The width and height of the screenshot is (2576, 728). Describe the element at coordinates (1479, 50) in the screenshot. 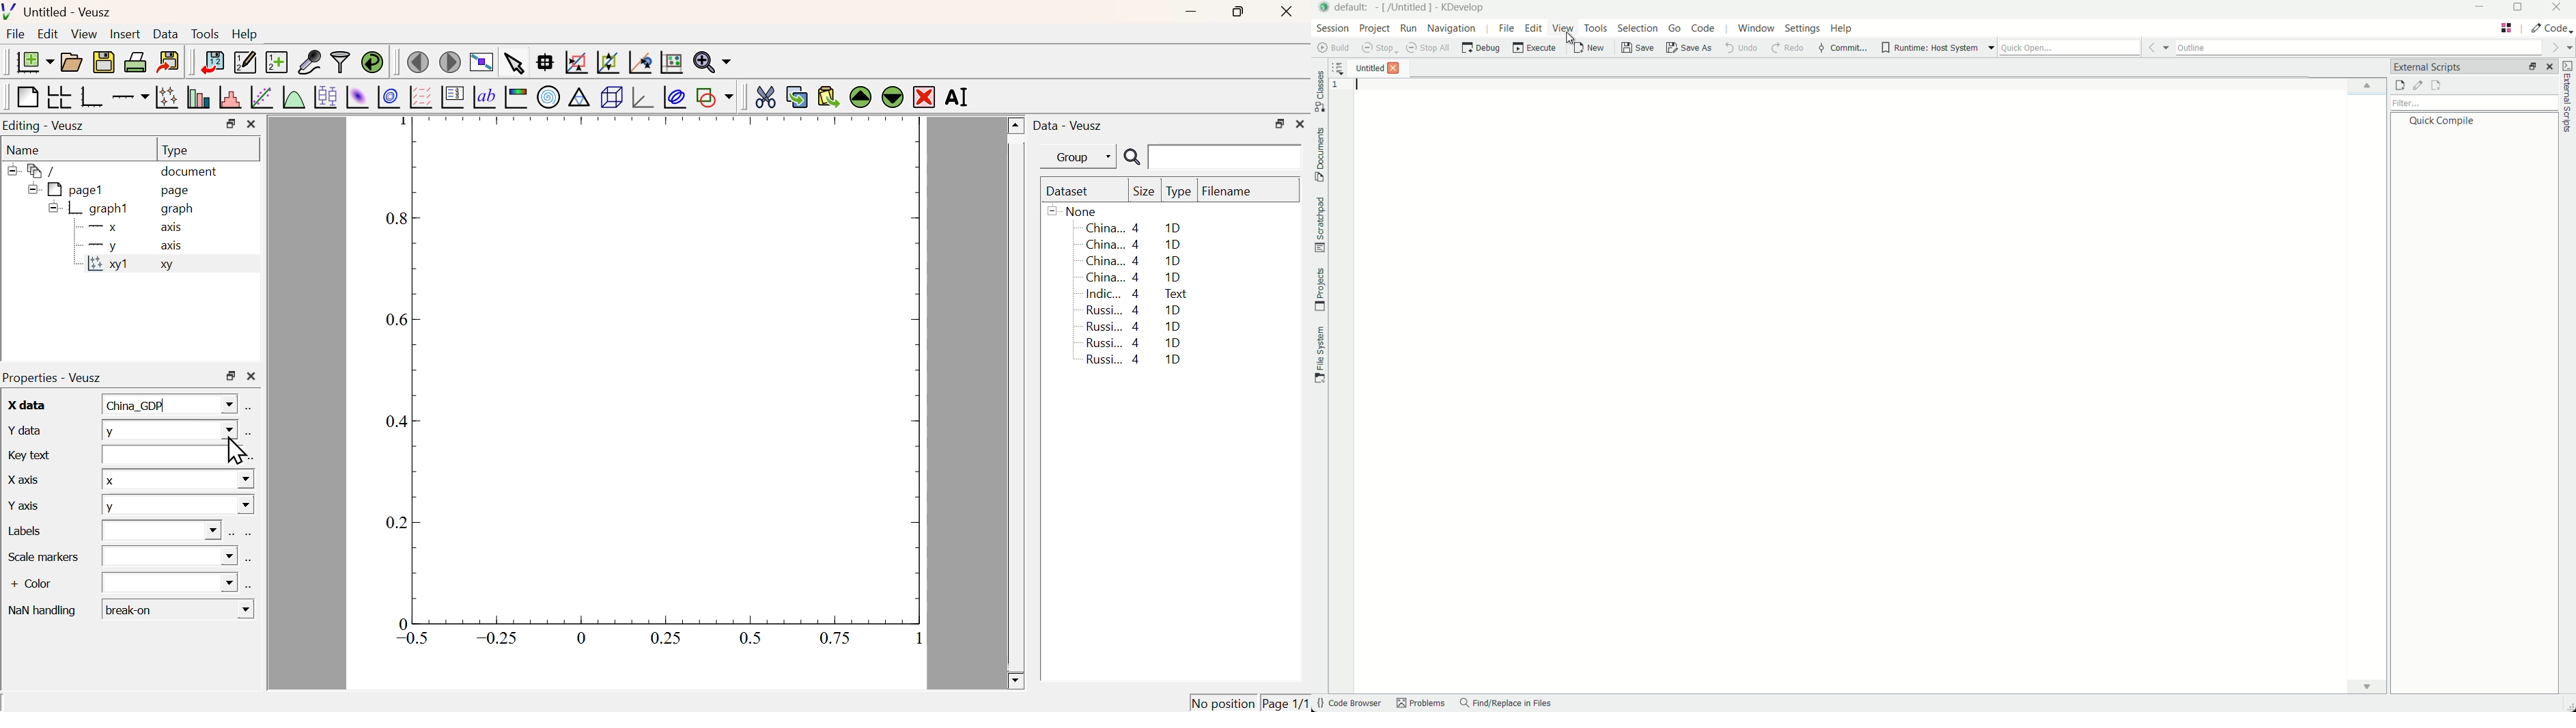

I see `debug` at that location.